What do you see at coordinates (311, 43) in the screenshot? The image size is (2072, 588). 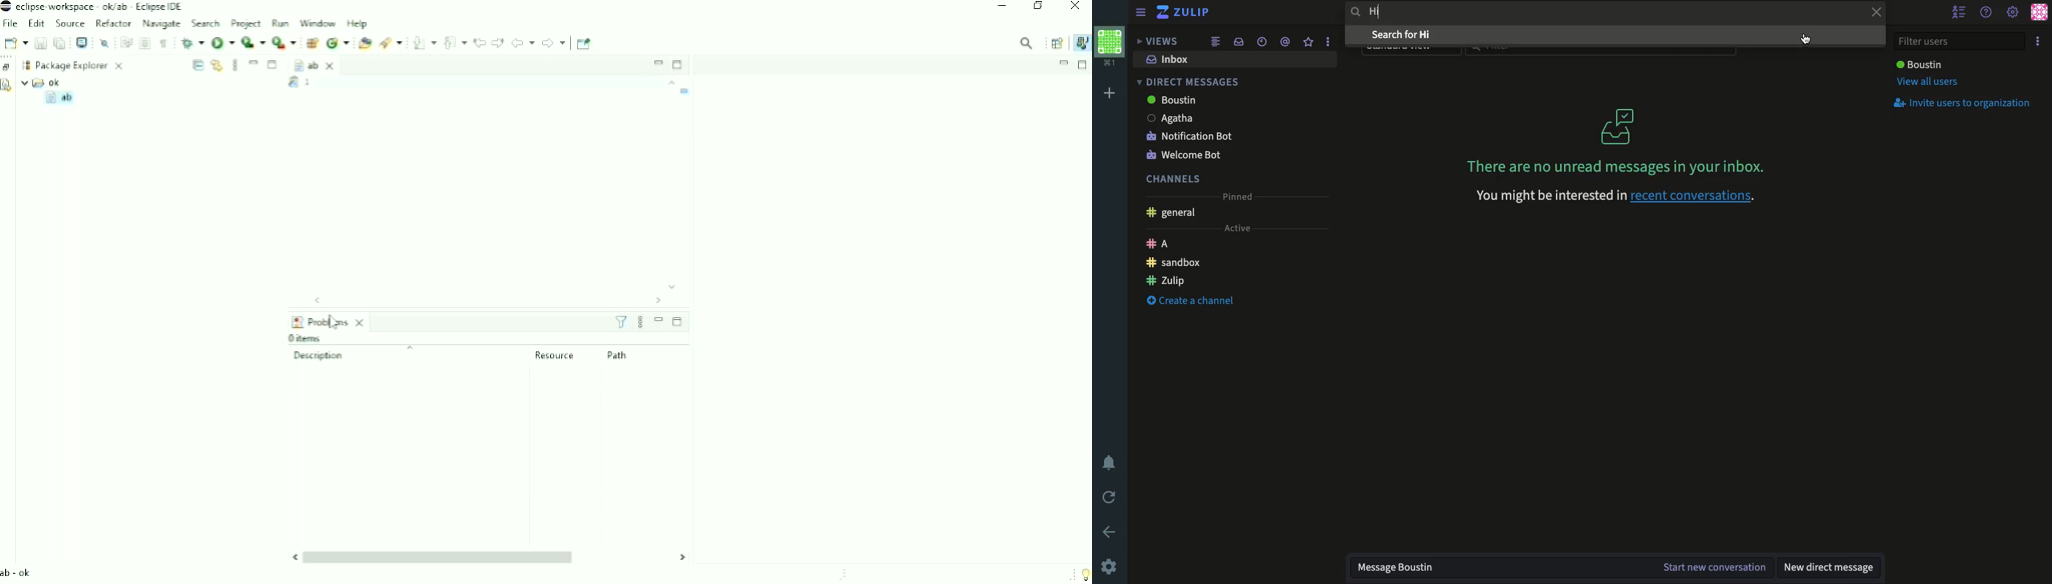 I see `New Java Package` at bounding box center [311, 43].